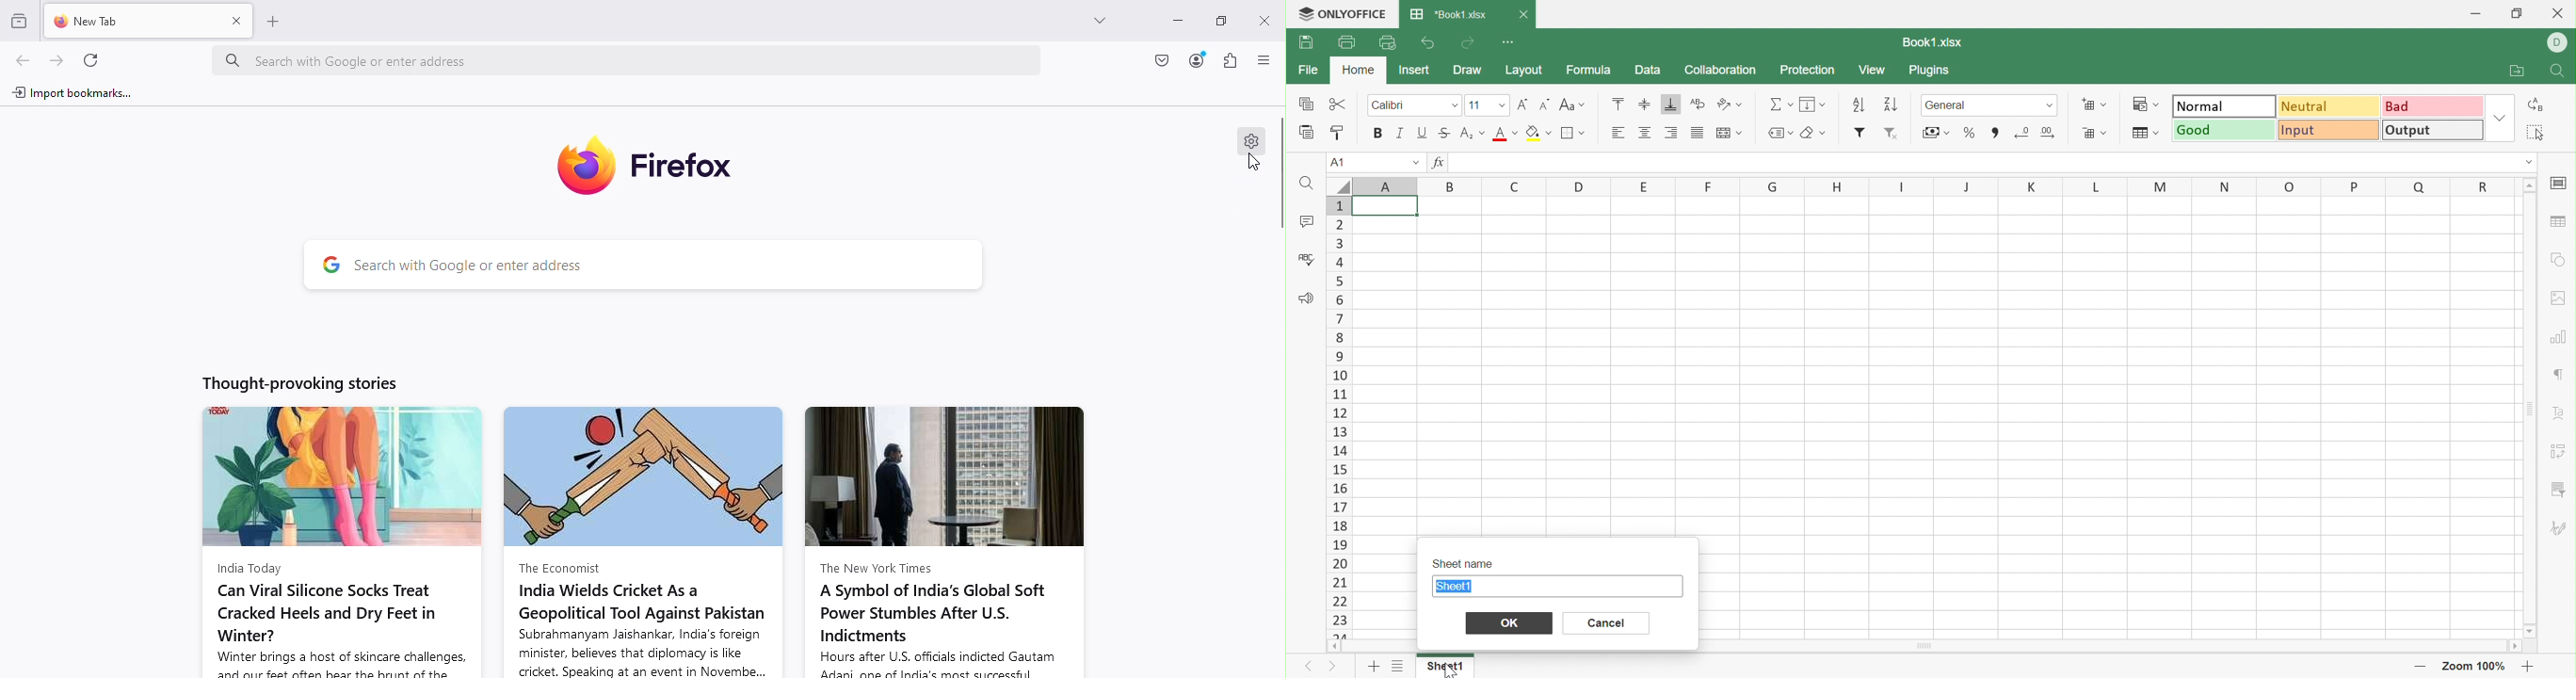 The height and width of the screenshot is (700, 2576). I want to click on Align Left, so click(1618, 131).